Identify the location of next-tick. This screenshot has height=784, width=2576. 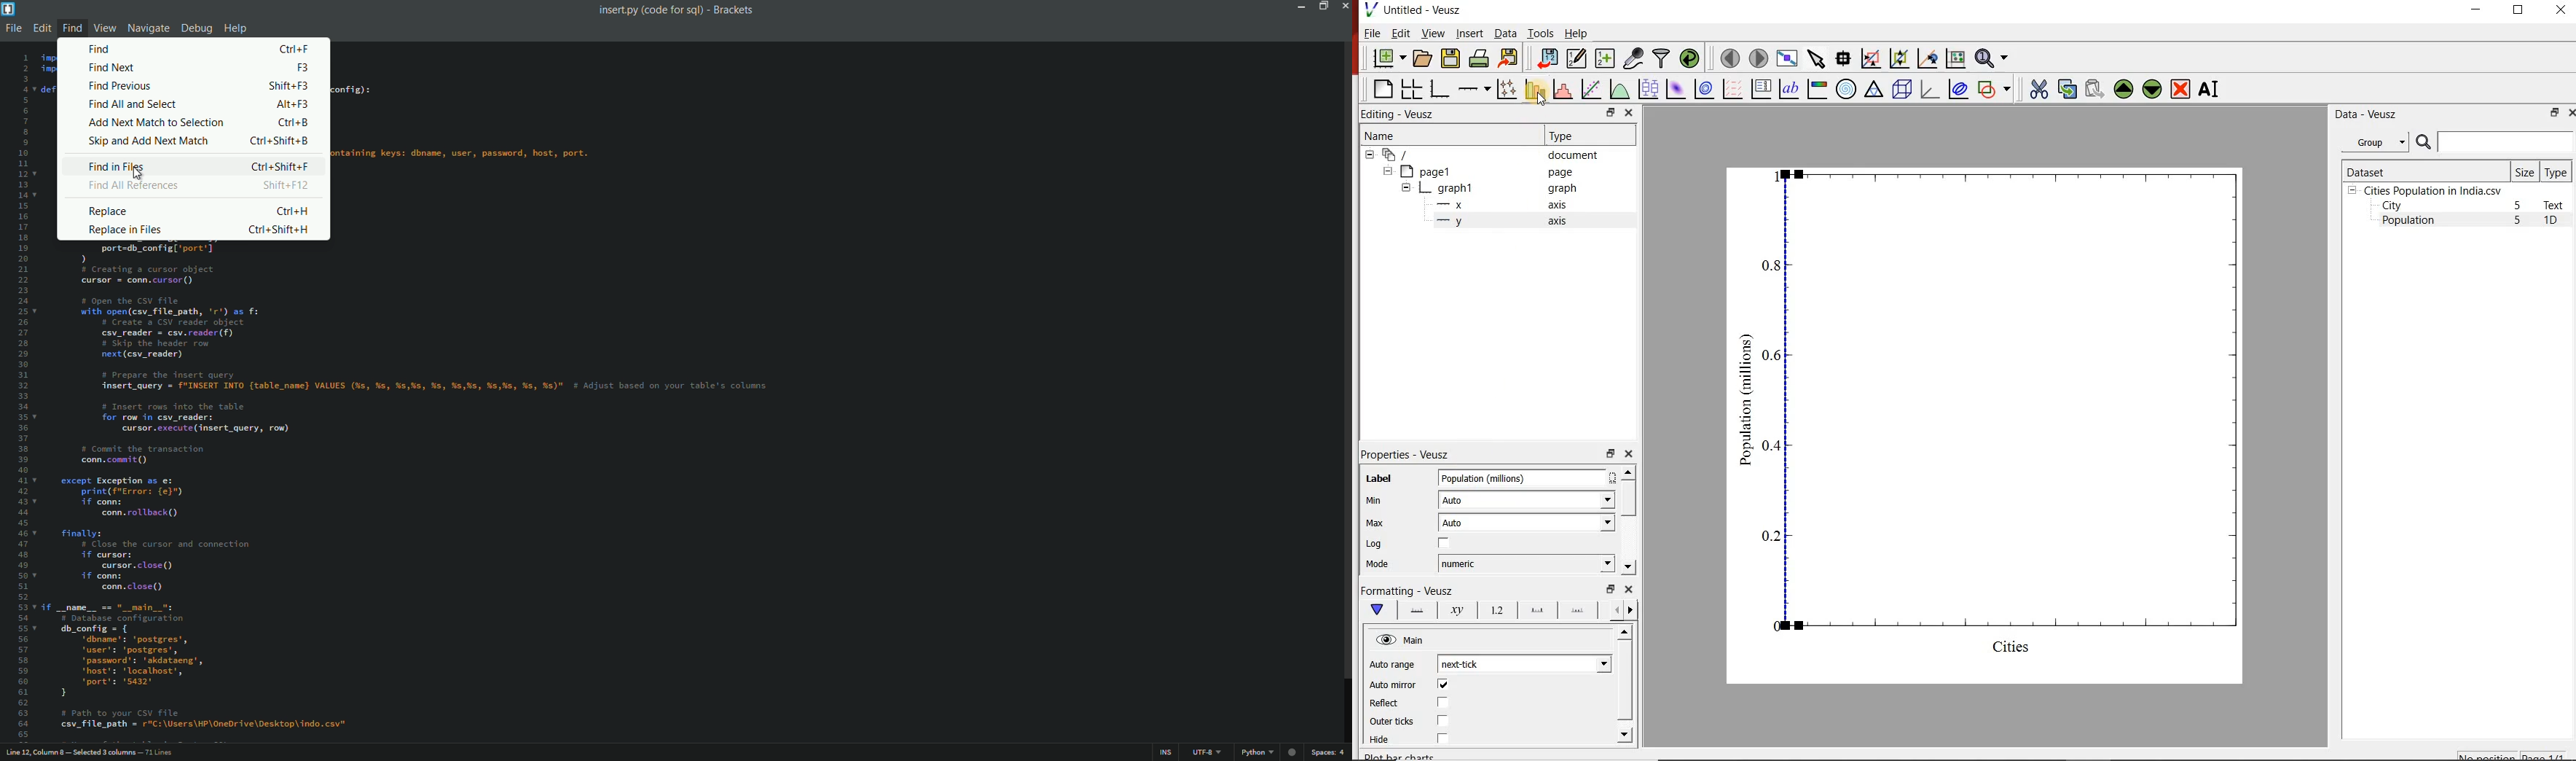
(1523, 664).